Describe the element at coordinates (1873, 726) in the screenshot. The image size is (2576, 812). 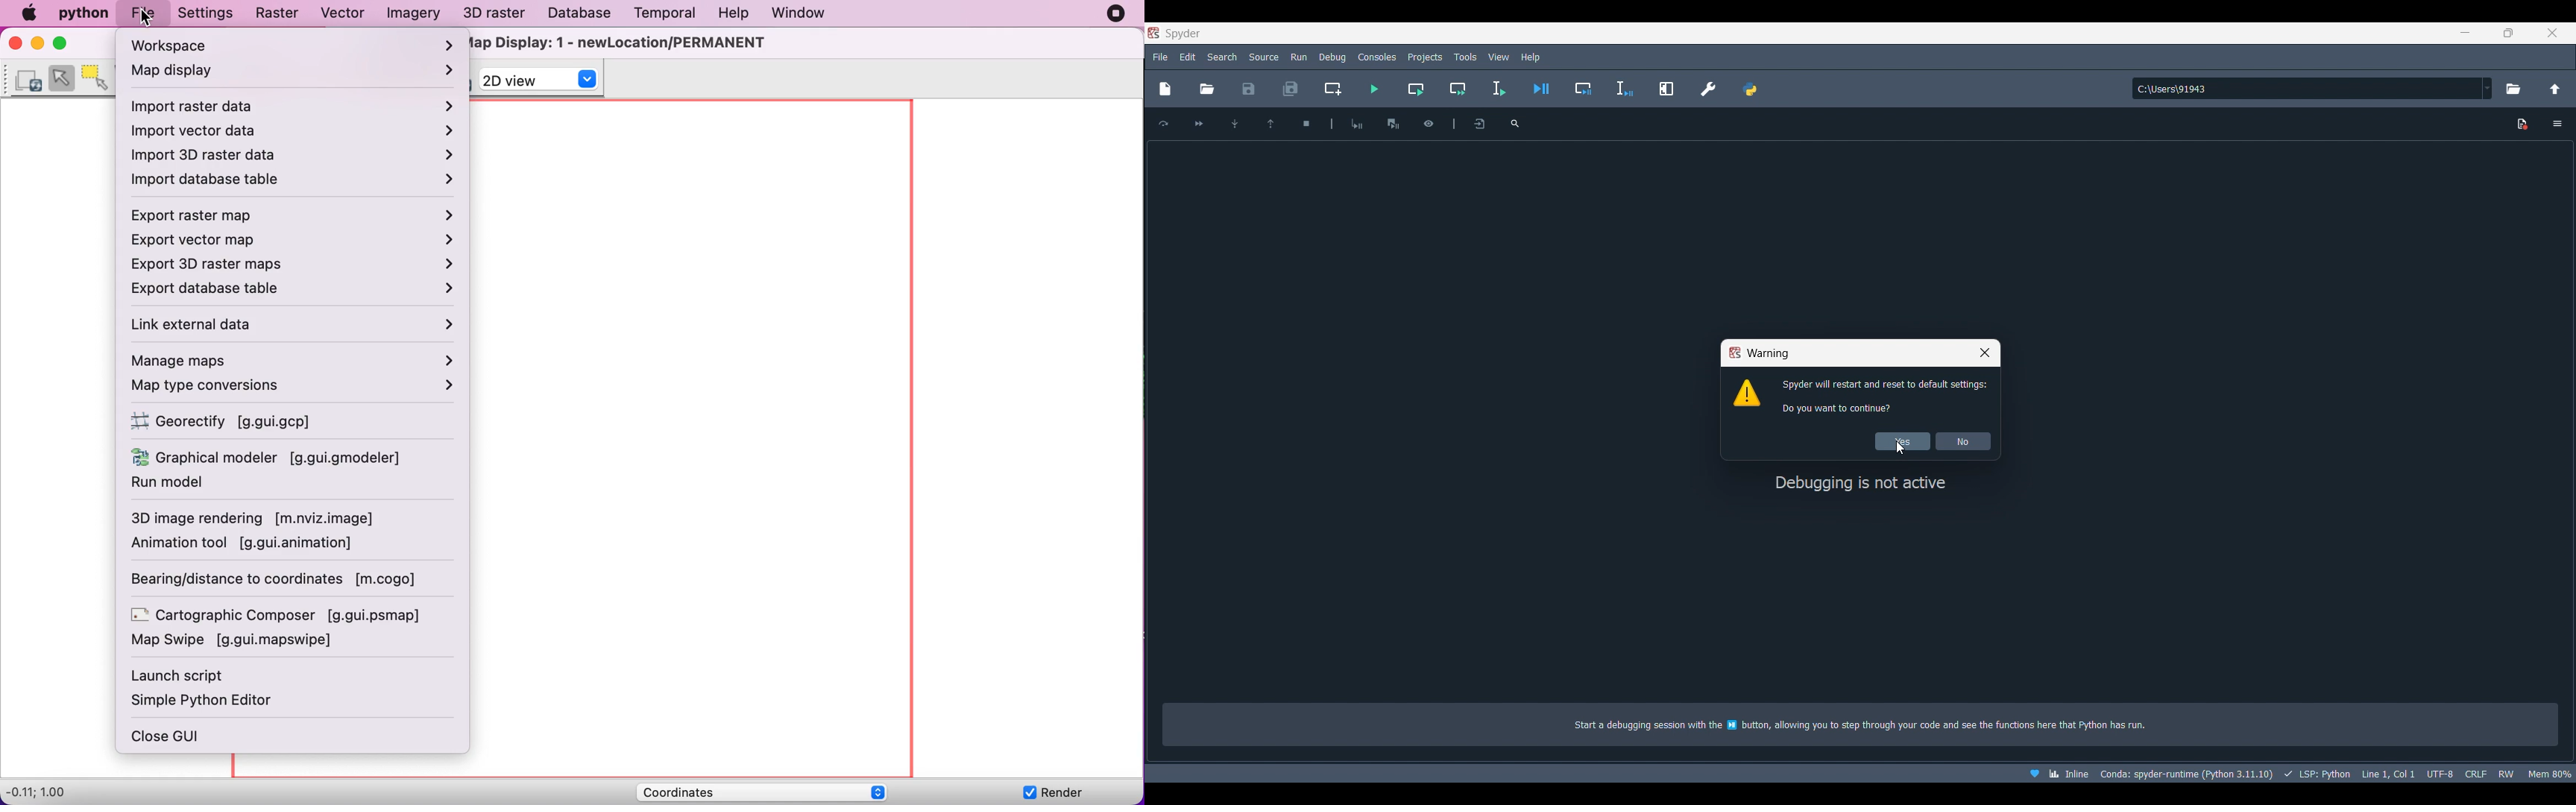
I see `text` at that location.